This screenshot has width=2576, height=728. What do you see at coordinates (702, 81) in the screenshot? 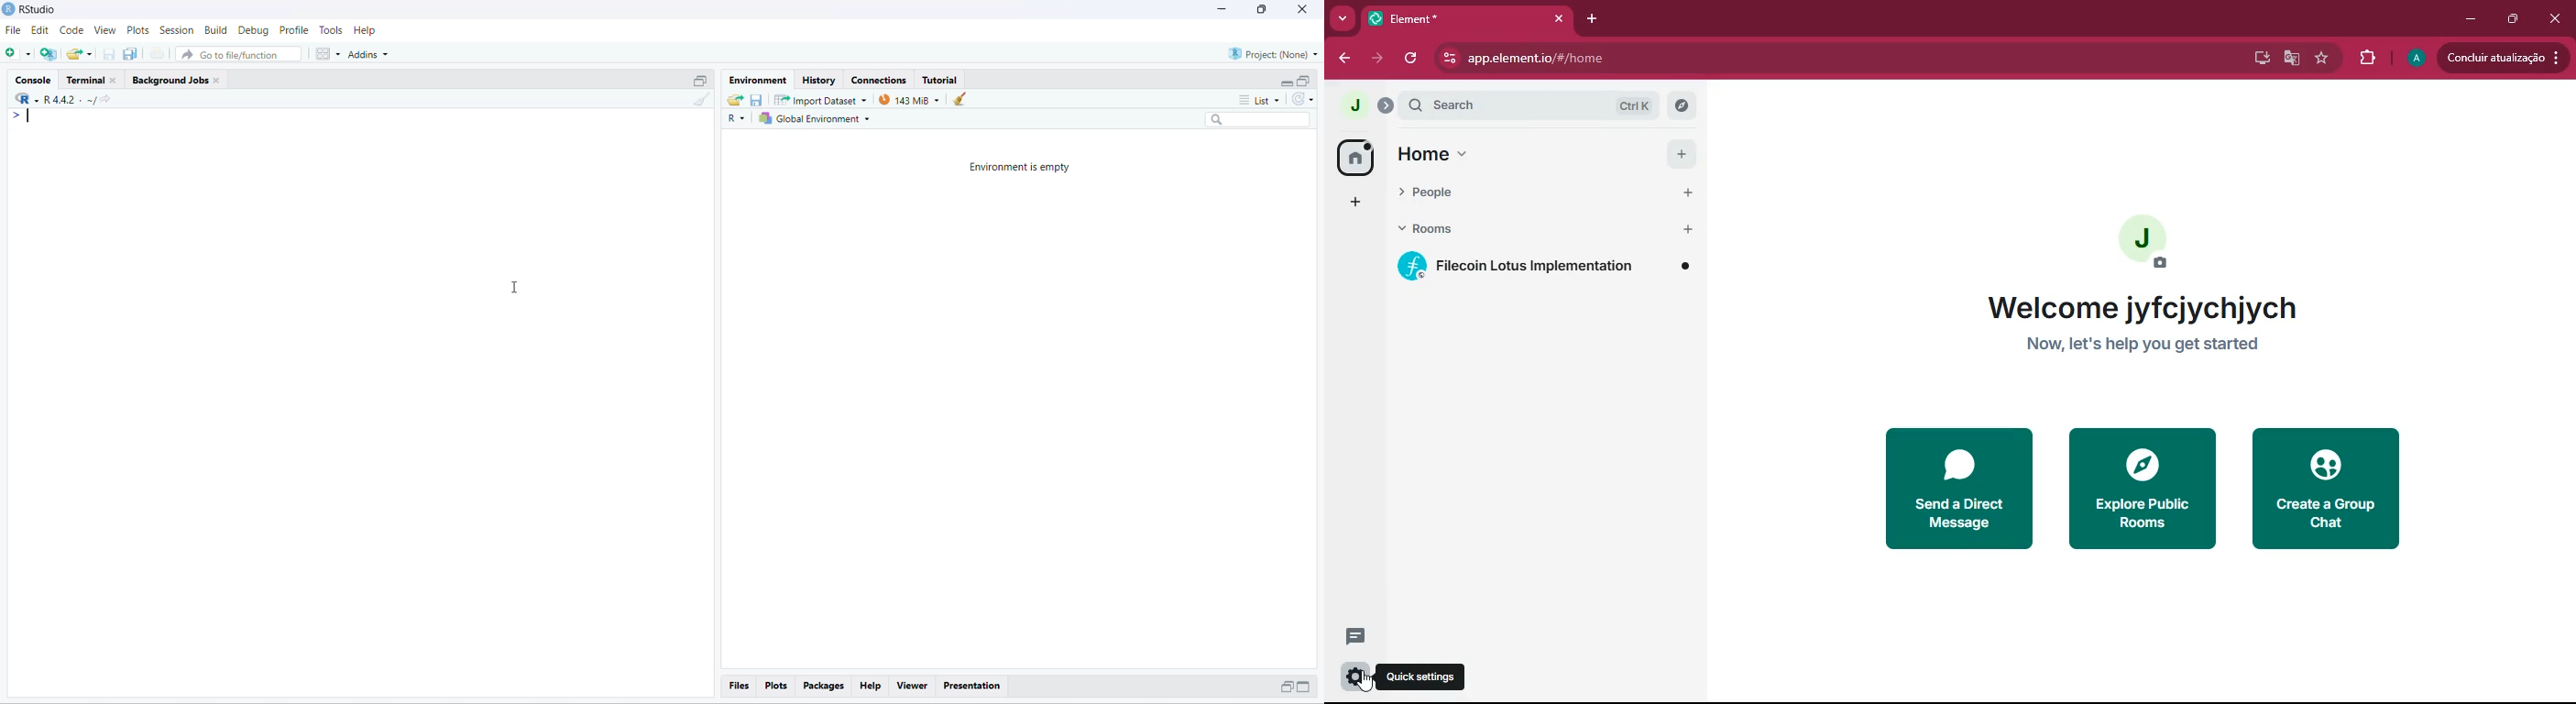
I see `open in separate window` at bounding box center [702, 81].